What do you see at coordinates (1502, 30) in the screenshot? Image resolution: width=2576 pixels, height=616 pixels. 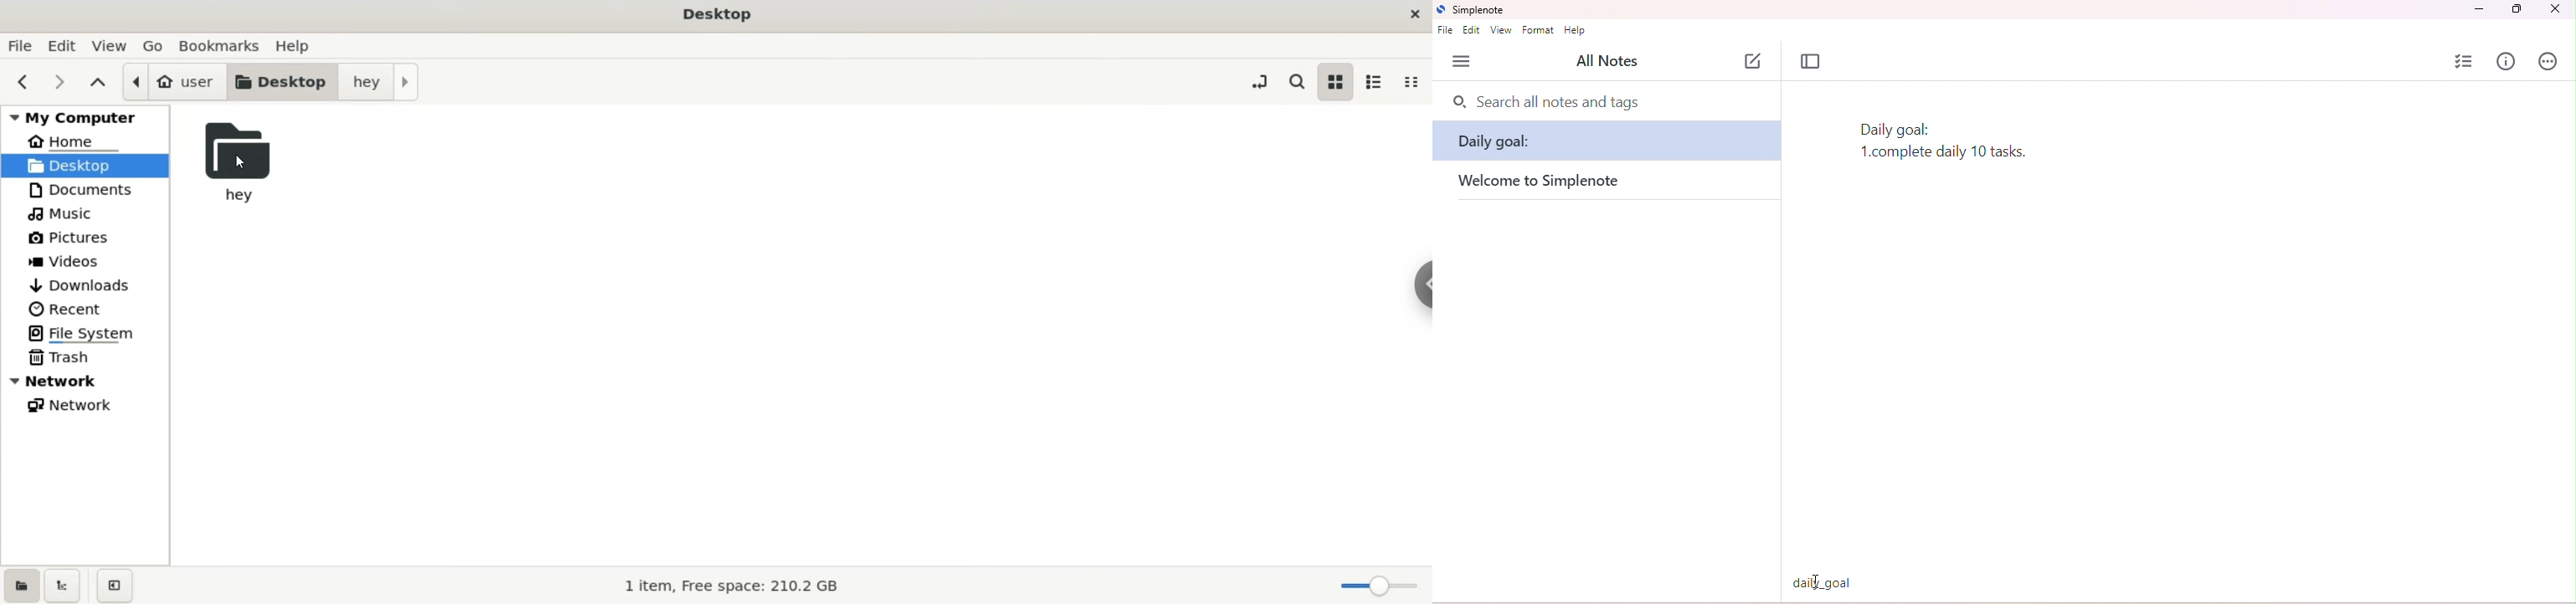 I see `view` at bounding box center [1502, 30].